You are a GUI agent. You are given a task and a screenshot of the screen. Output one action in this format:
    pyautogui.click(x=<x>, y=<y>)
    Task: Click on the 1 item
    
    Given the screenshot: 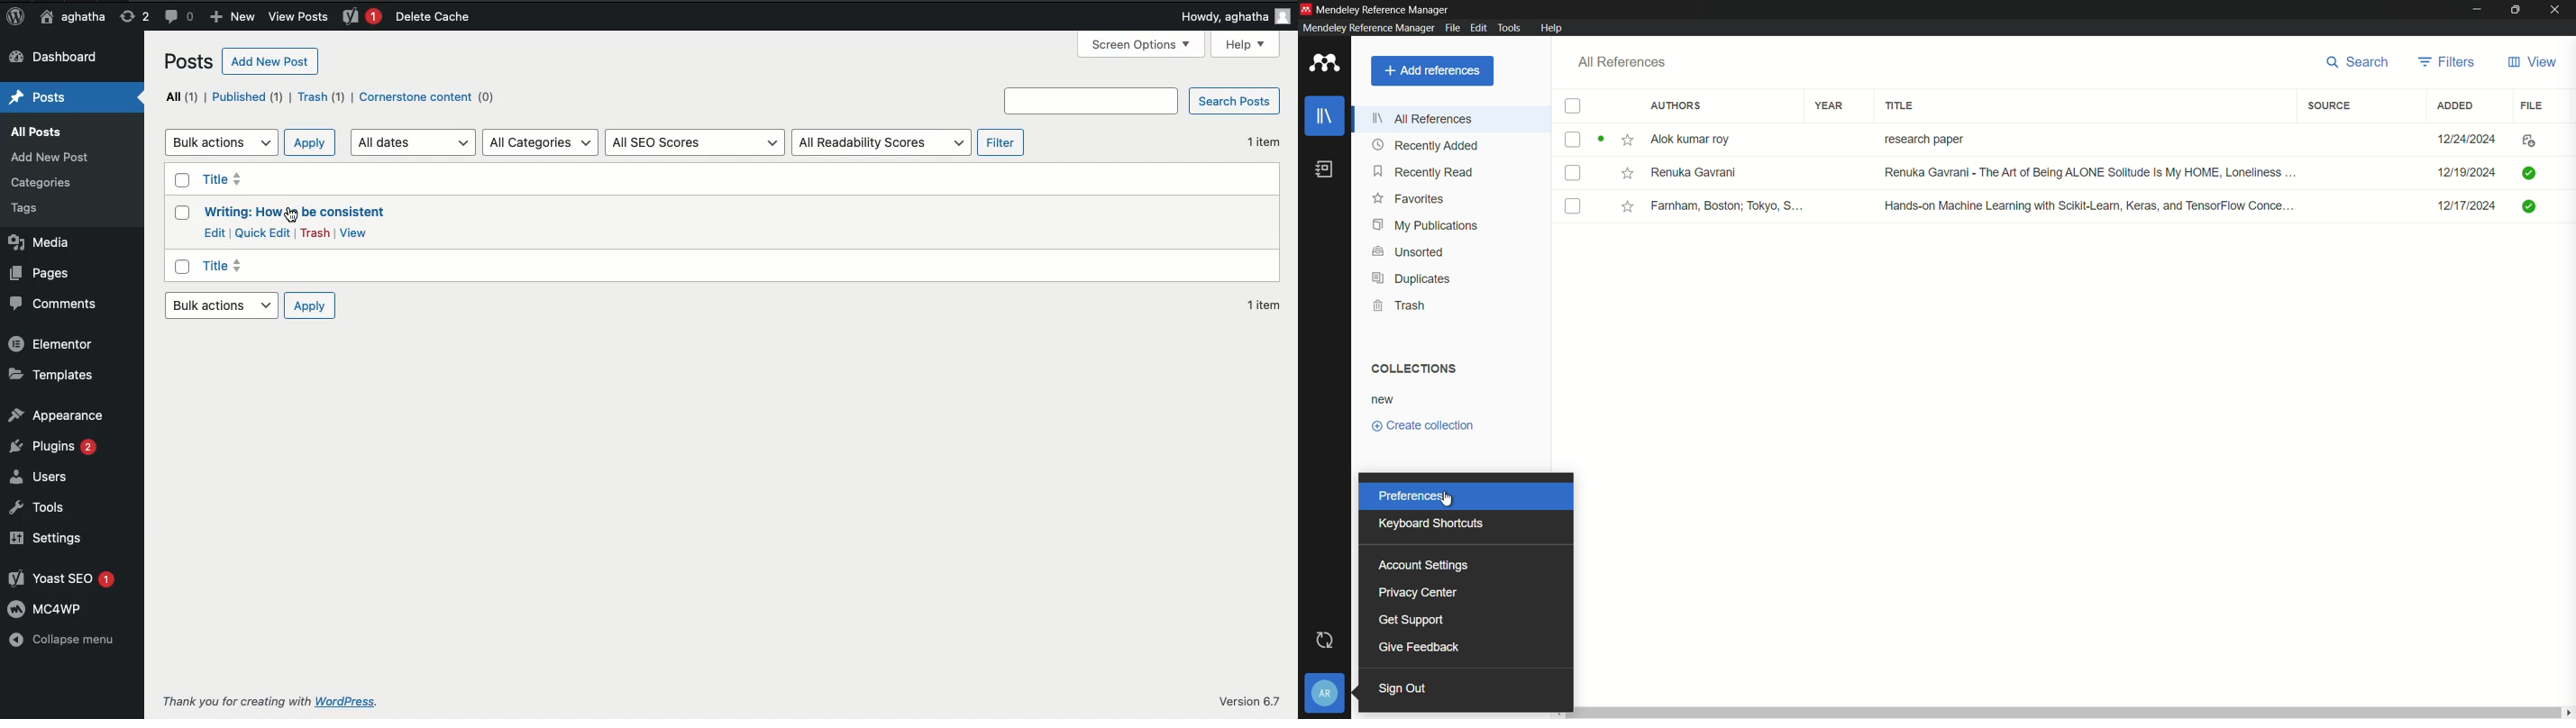 What is the action you would take?
    pyautogui.click(x=1265, y=142)
    